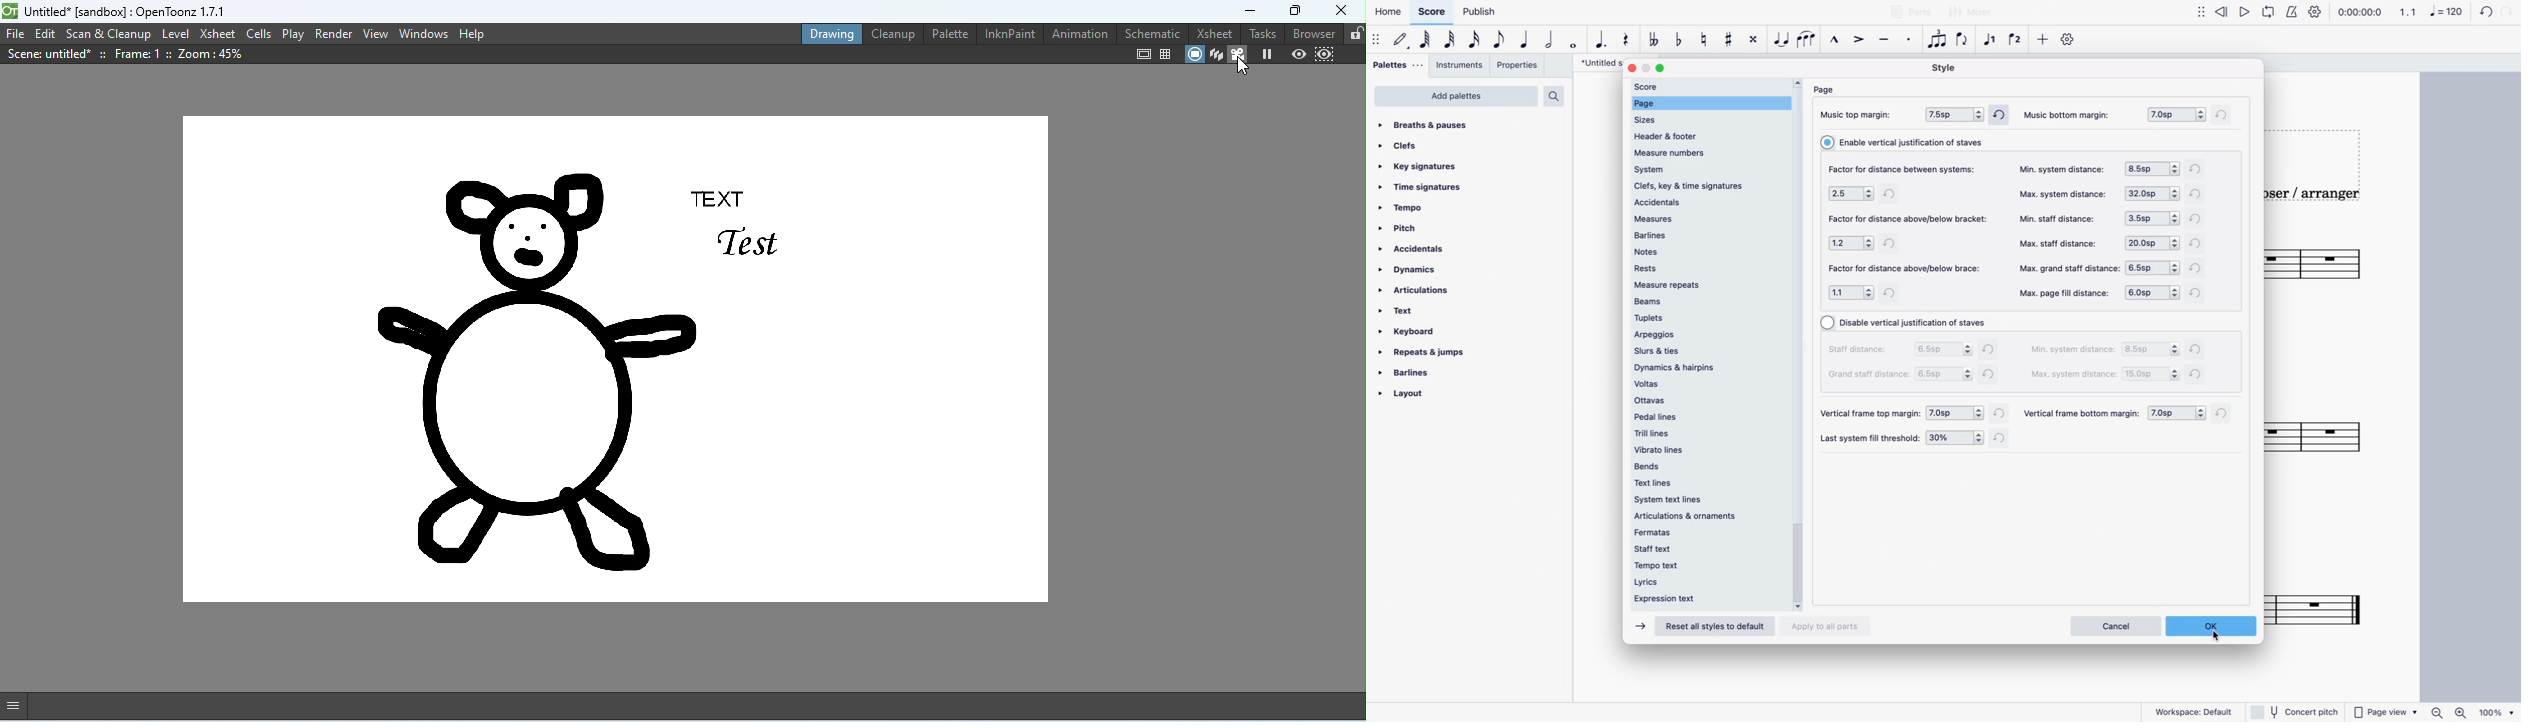 The width and height of the screenshot is (2548, 728). I want to click on more, so click(2043, 43).